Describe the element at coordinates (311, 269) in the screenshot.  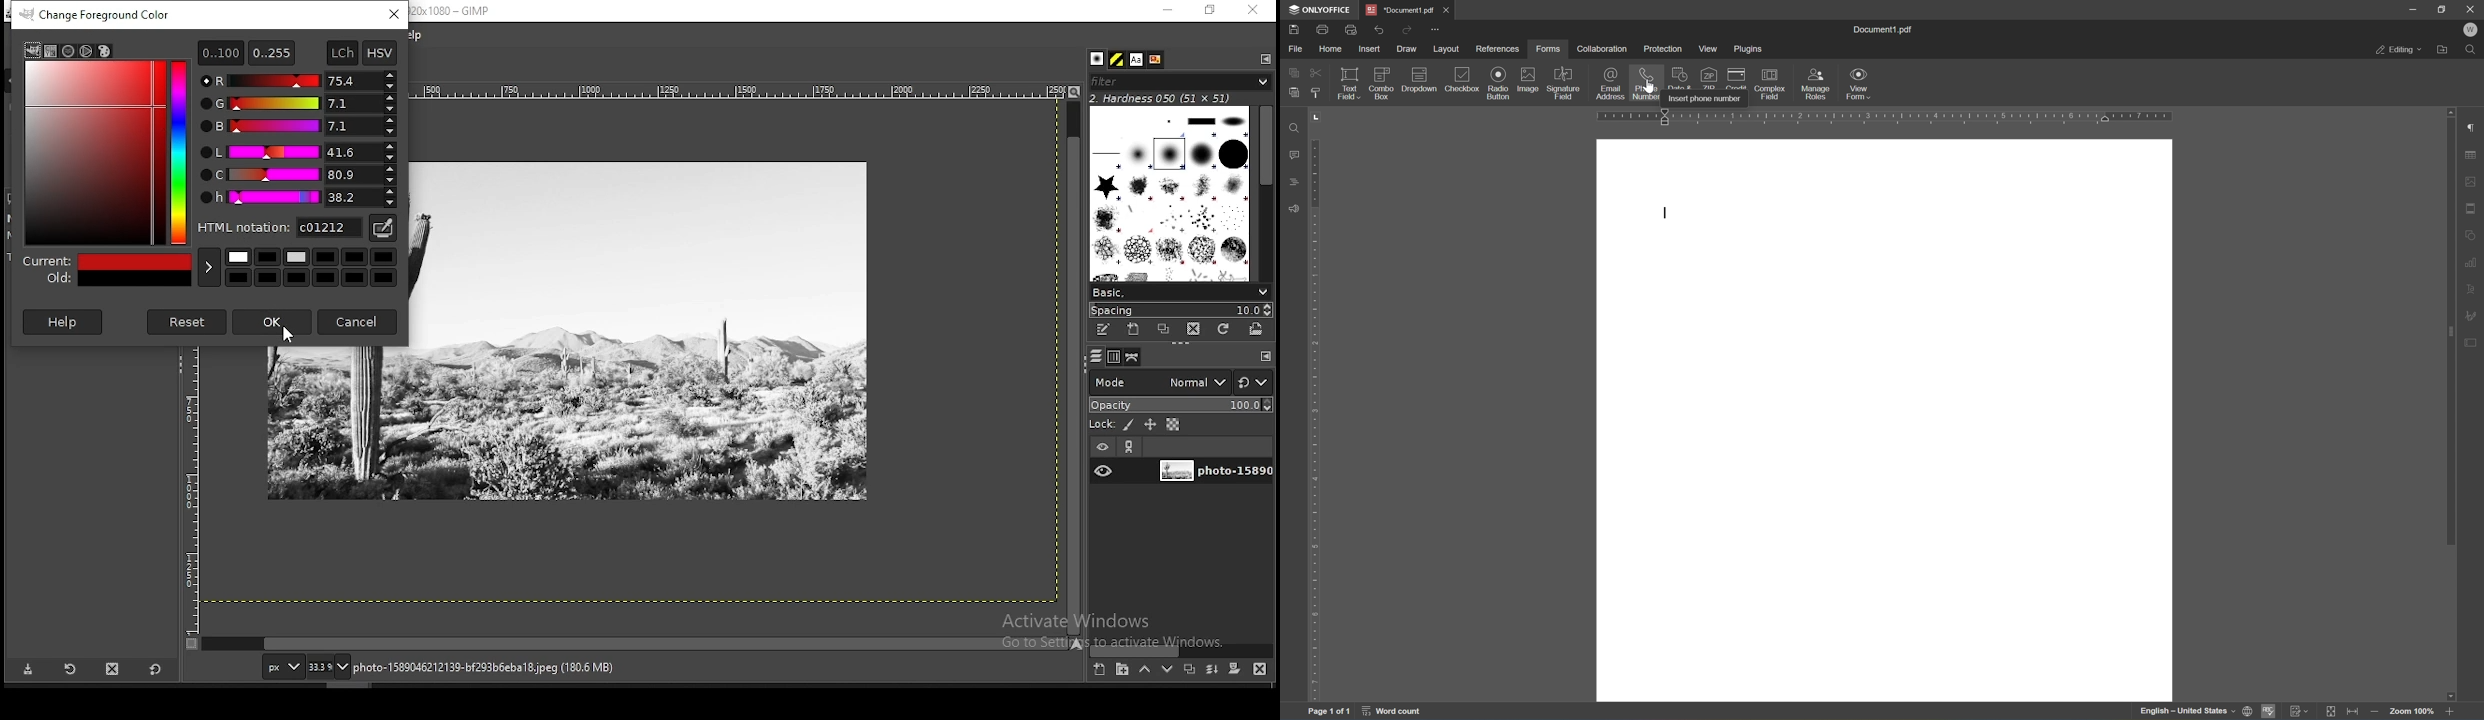
I see `colors` at that location.